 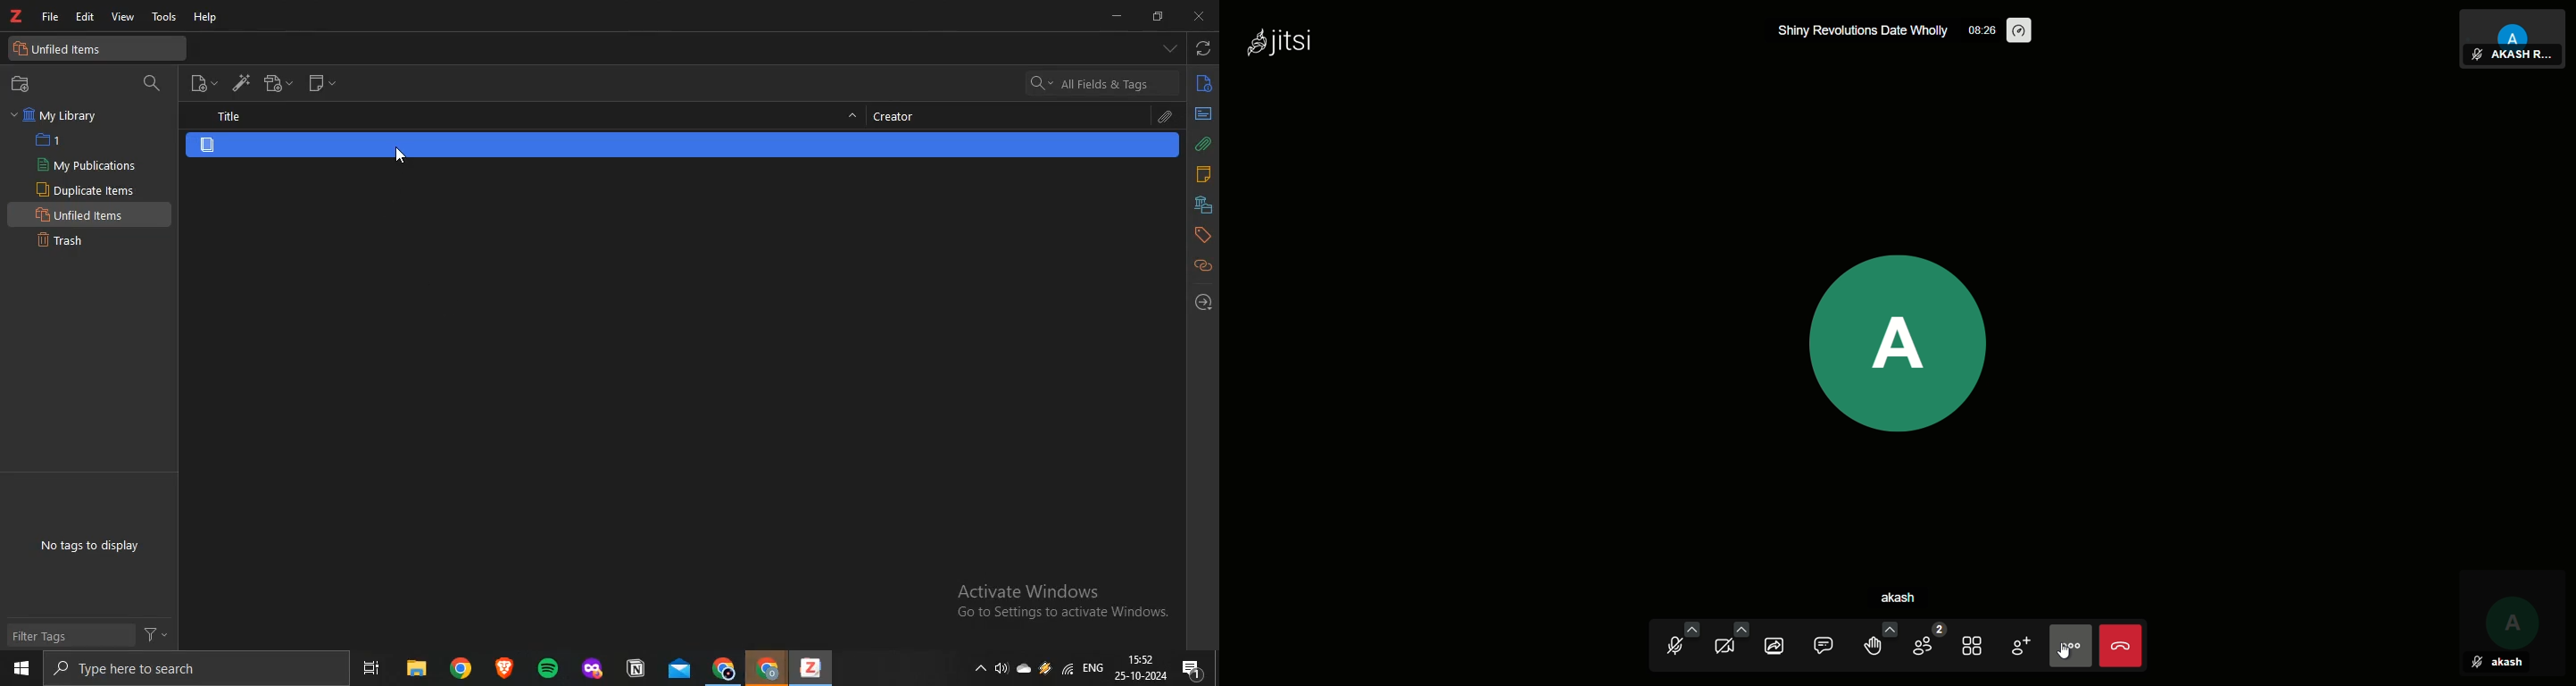 What do you see at coordinates (68, 238) in the screenshot?
I see `Trash` at bounding box center [68, 238].